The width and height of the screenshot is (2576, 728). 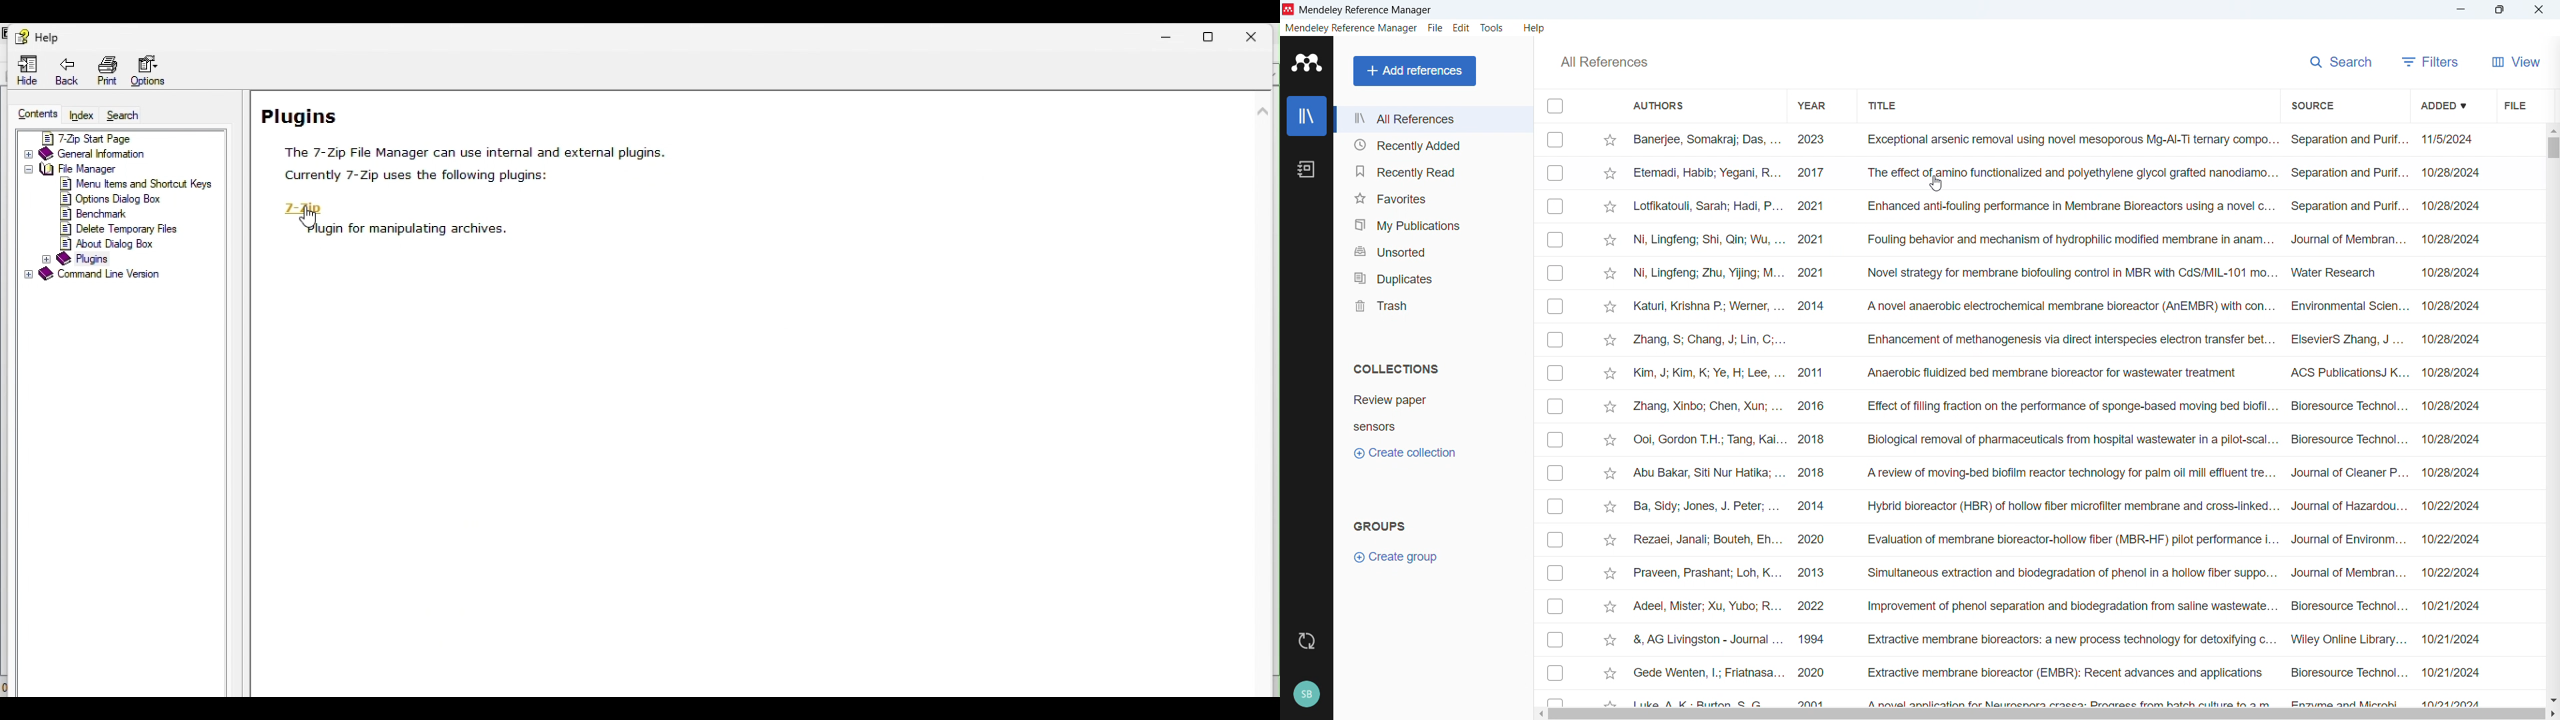 What do you see at coordinates (2071, 418) in the screenshot?
I see `Title of individual entries ` at bounding box center [2071, 418].